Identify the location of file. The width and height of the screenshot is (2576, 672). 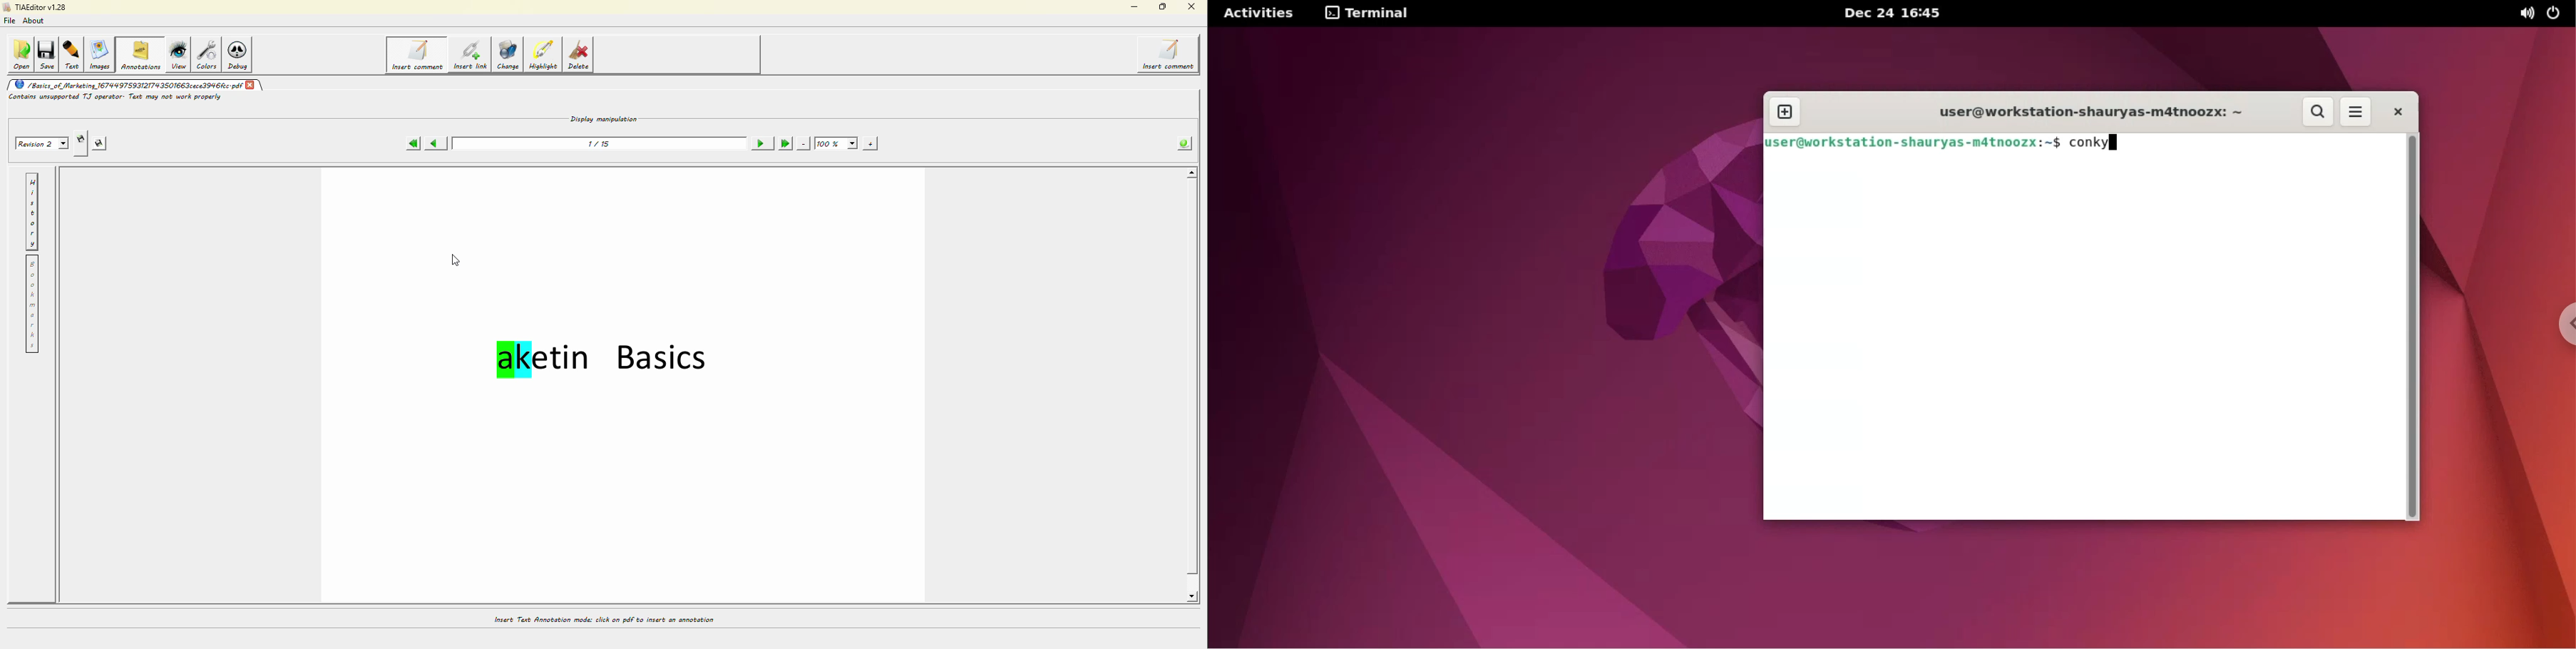
(11, 19).